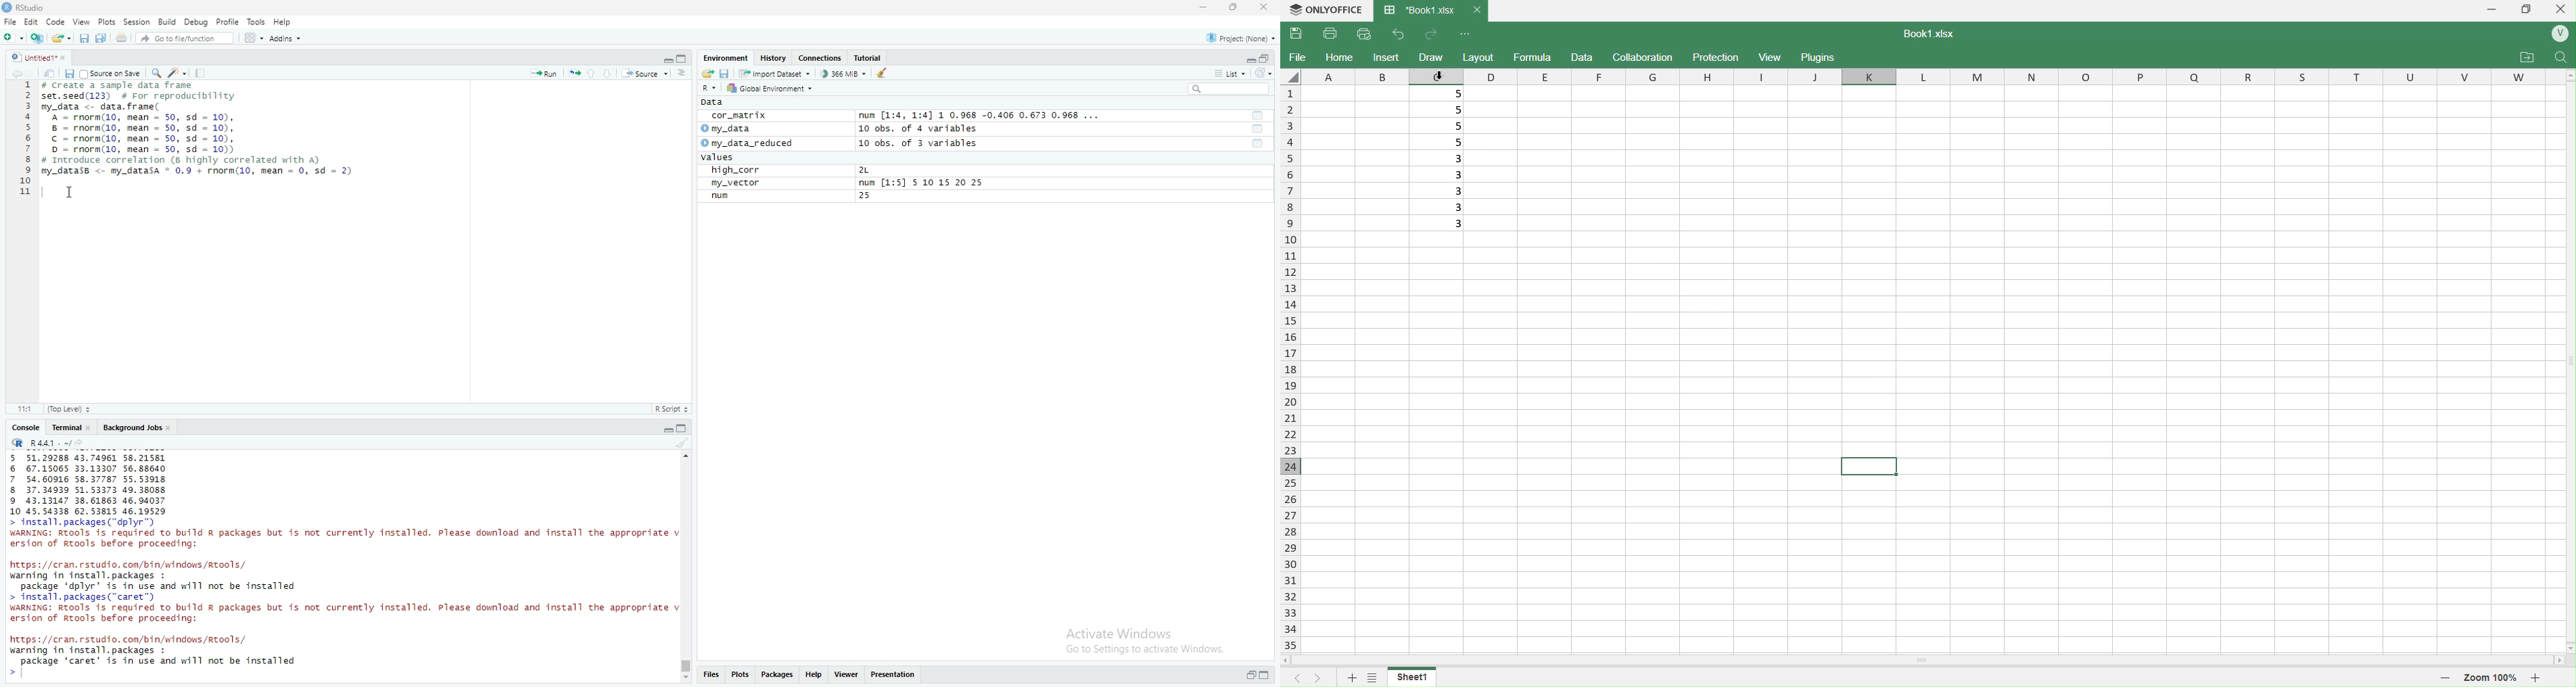  What do you see at coordinates (688, 567) in the screenshot?
I see `scrollbar` at bounding box center [688, 567].